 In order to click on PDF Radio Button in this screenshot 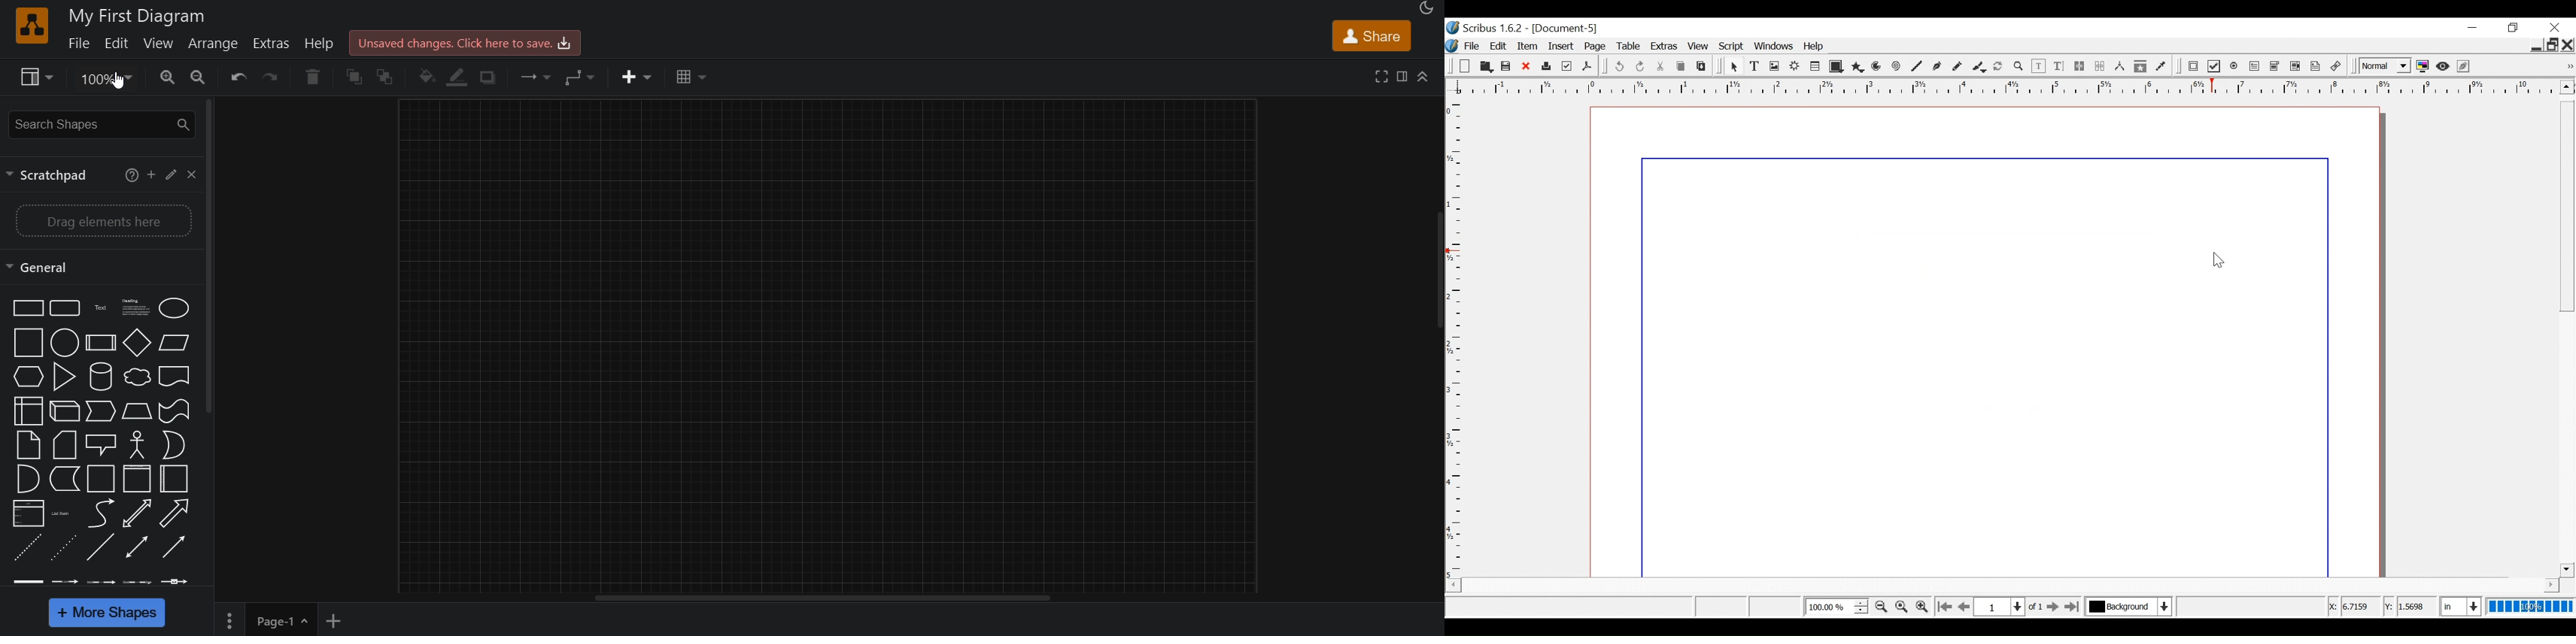, I will do `click(2235, 67)`.